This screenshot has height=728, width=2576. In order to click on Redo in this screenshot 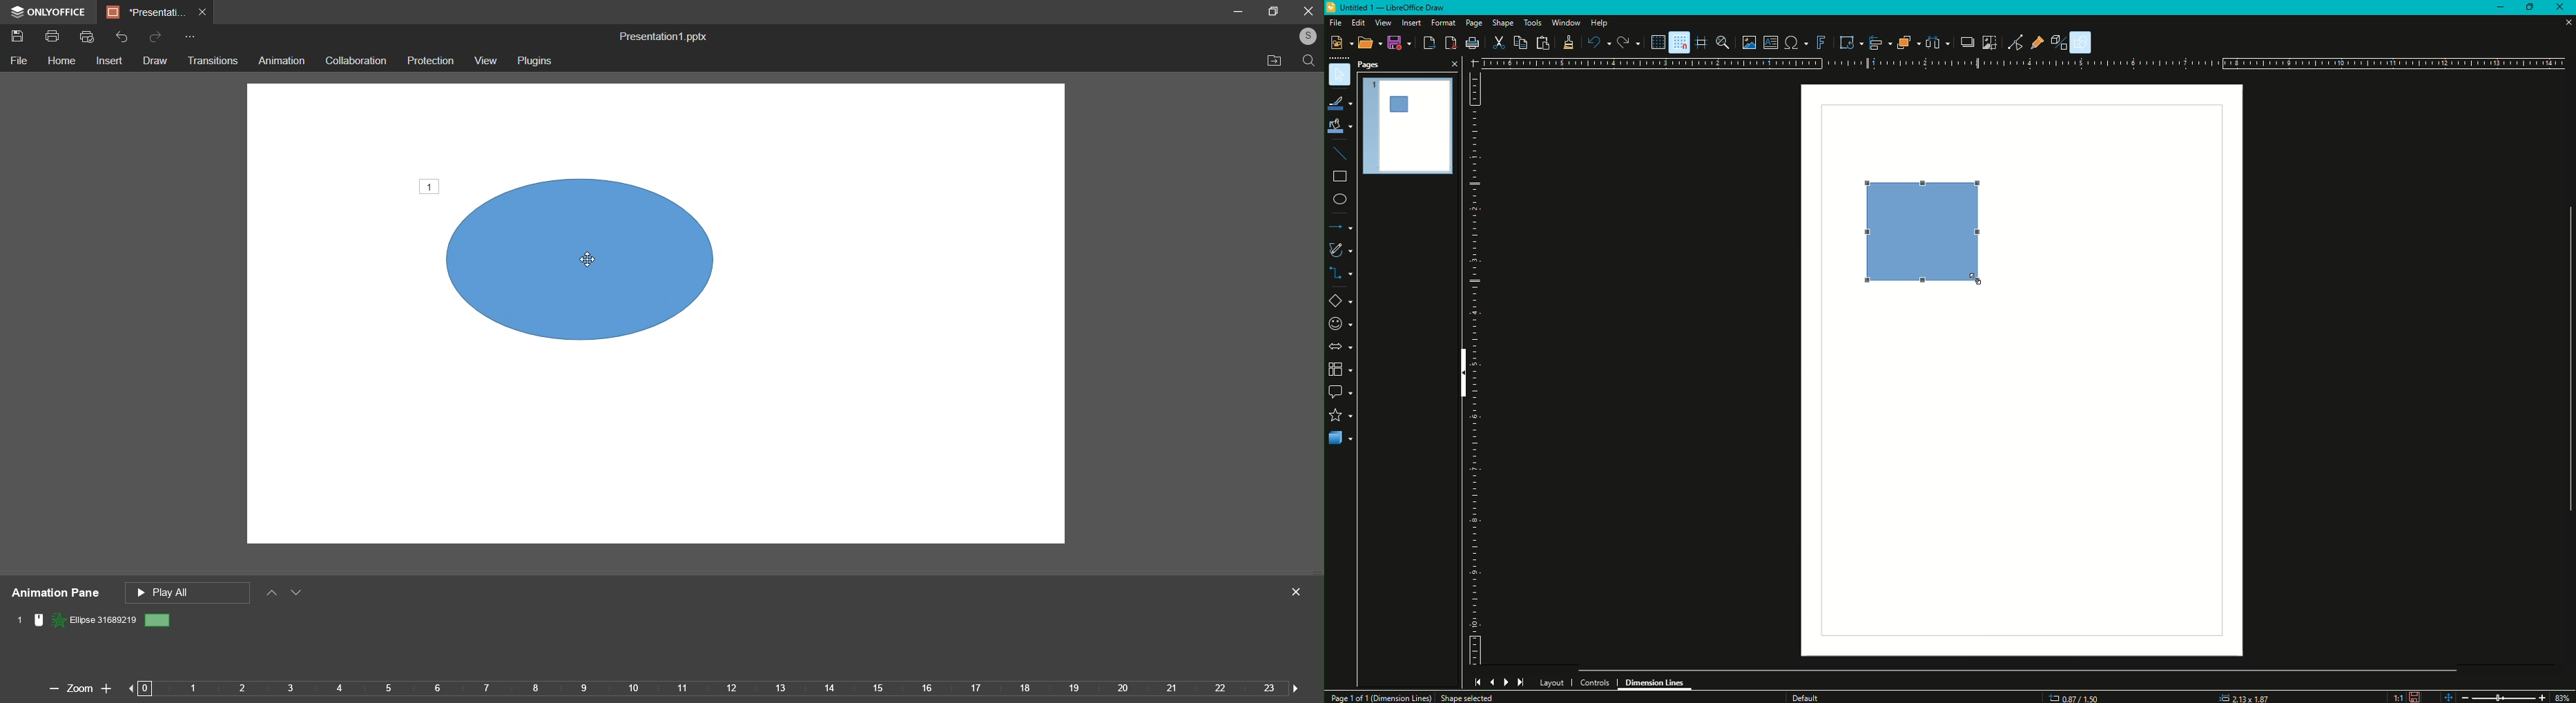, I will do `click(156, 37)`.